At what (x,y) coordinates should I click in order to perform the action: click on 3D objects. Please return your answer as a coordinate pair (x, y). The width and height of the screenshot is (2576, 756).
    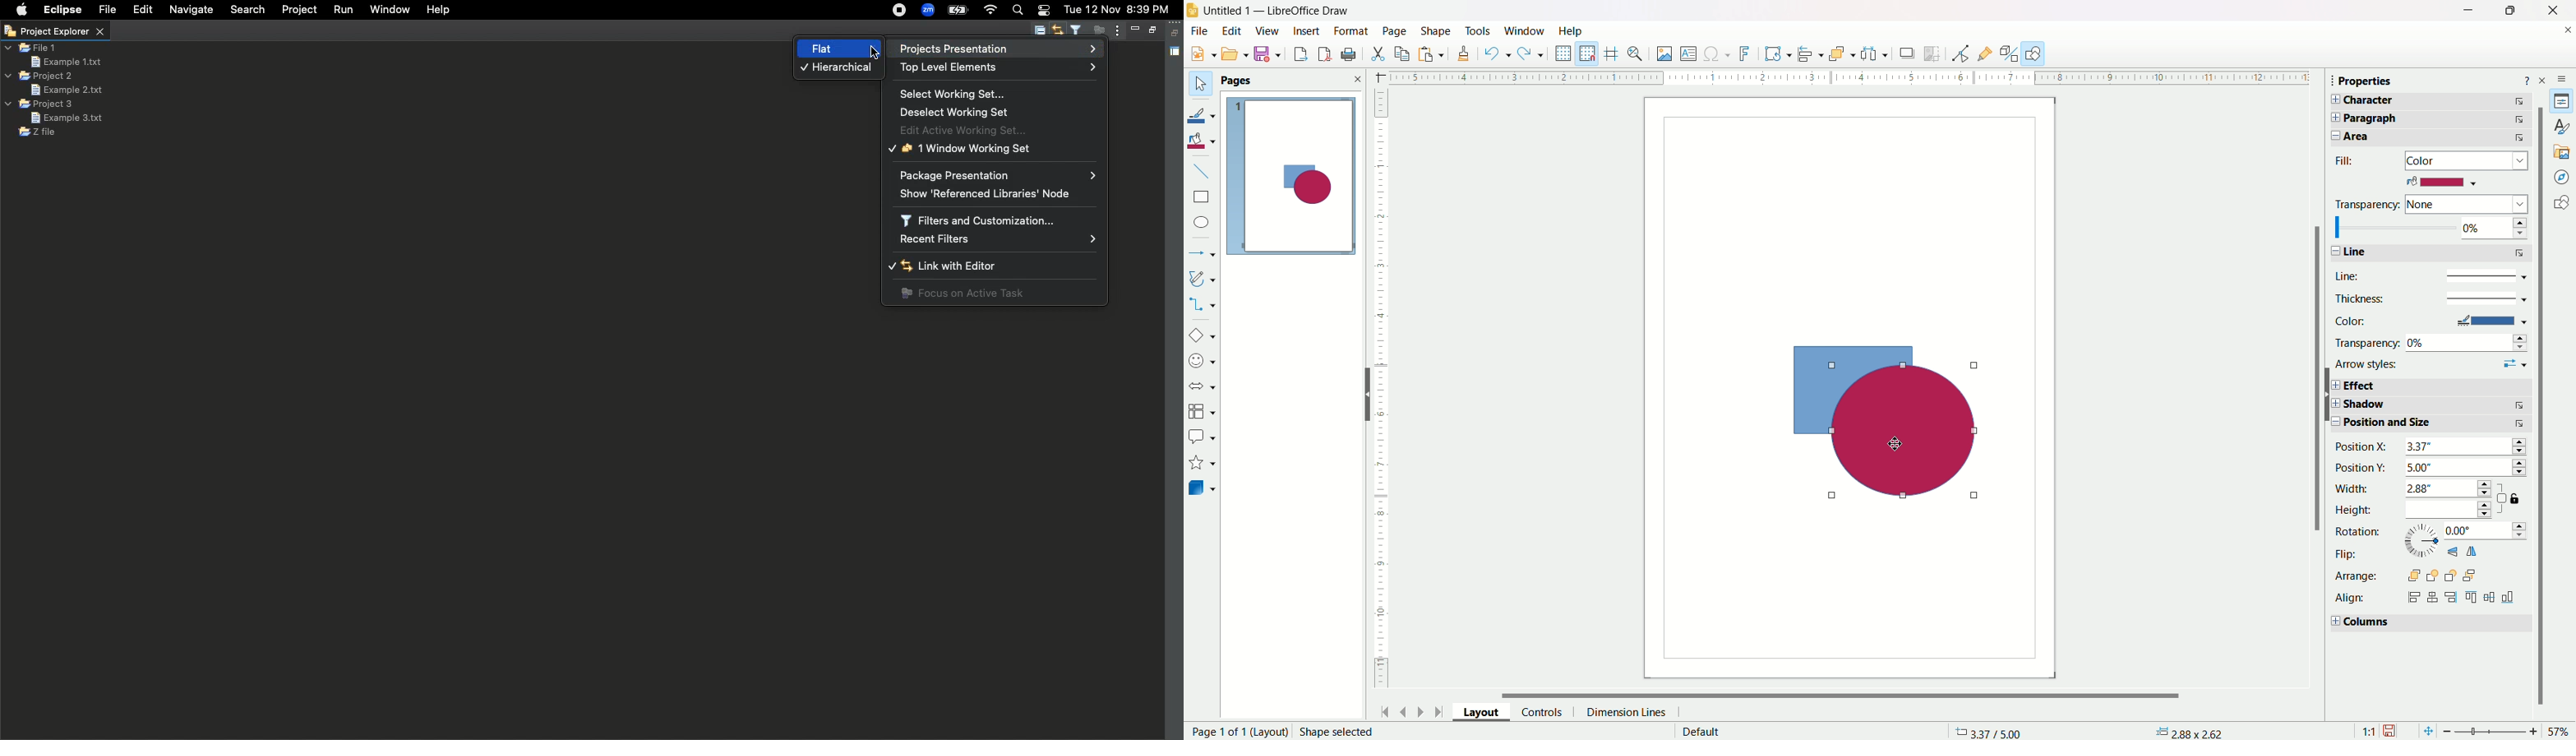
    Looking at the image, I should click on (1203, 490).